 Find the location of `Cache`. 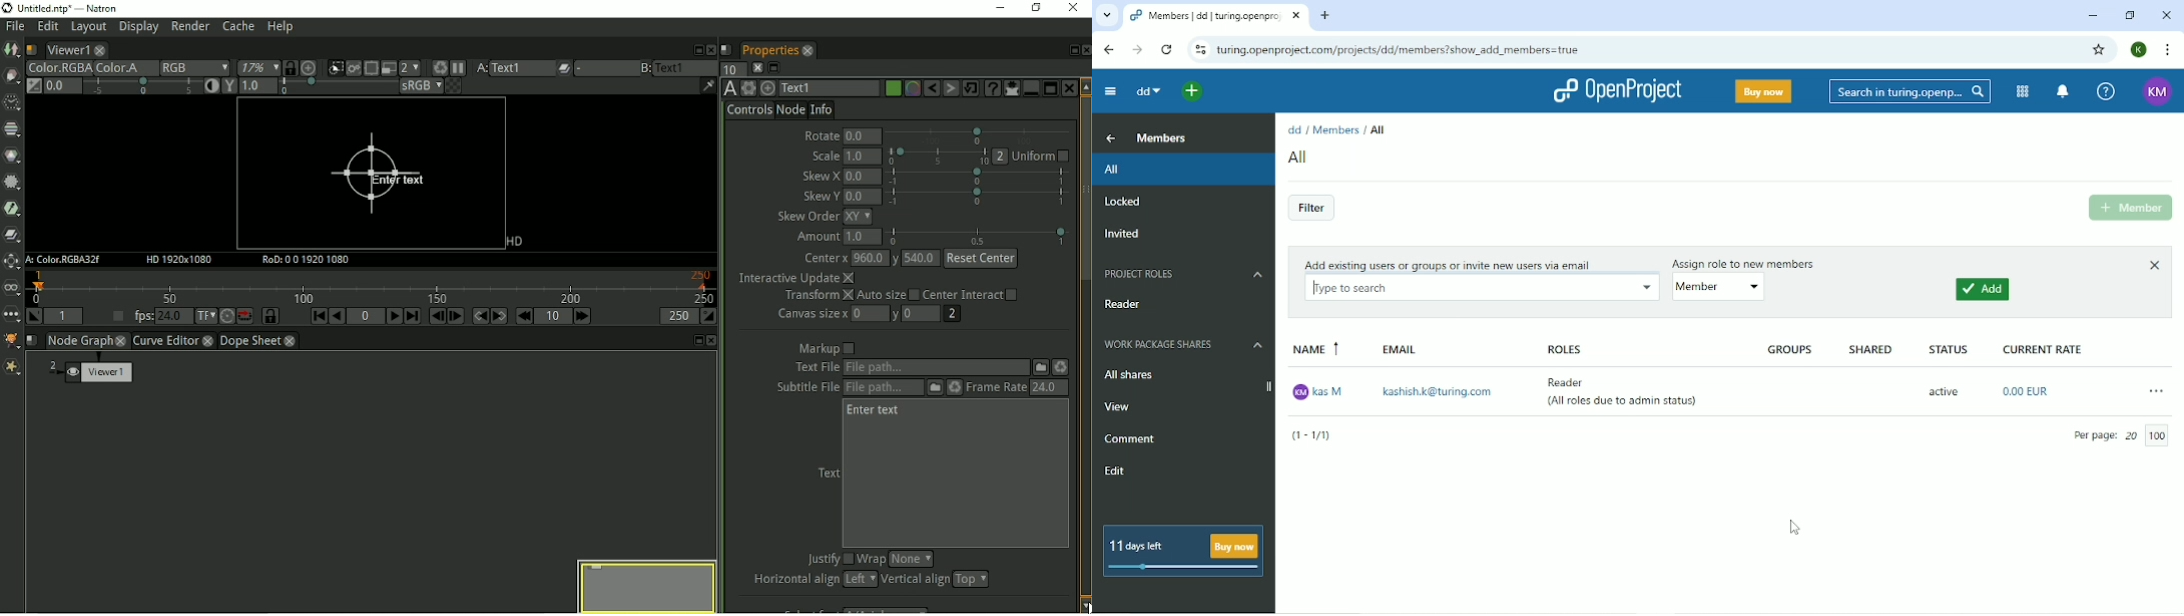

Cache is located at coordinates (238, 27).